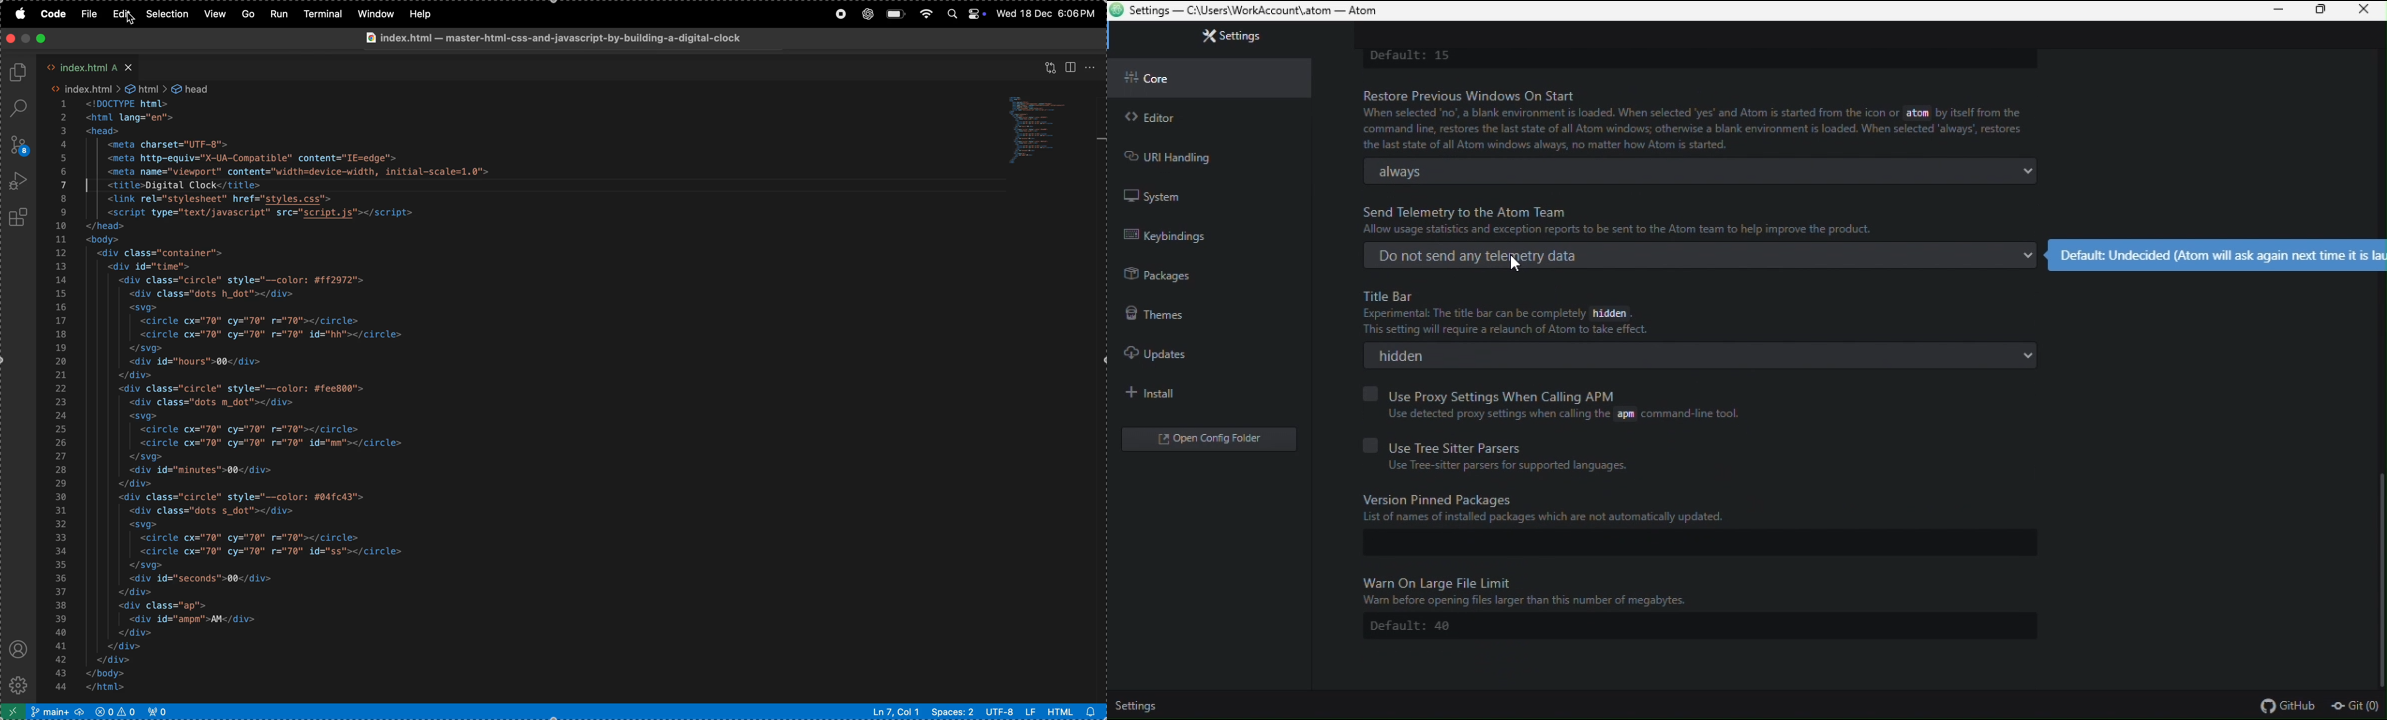 The height and width of the screenshot is (728, 2408). Describe the element at coordinates (1046, 13) in the screenshot. I see `Wed 18 Dec 6:06 PM` at that location.